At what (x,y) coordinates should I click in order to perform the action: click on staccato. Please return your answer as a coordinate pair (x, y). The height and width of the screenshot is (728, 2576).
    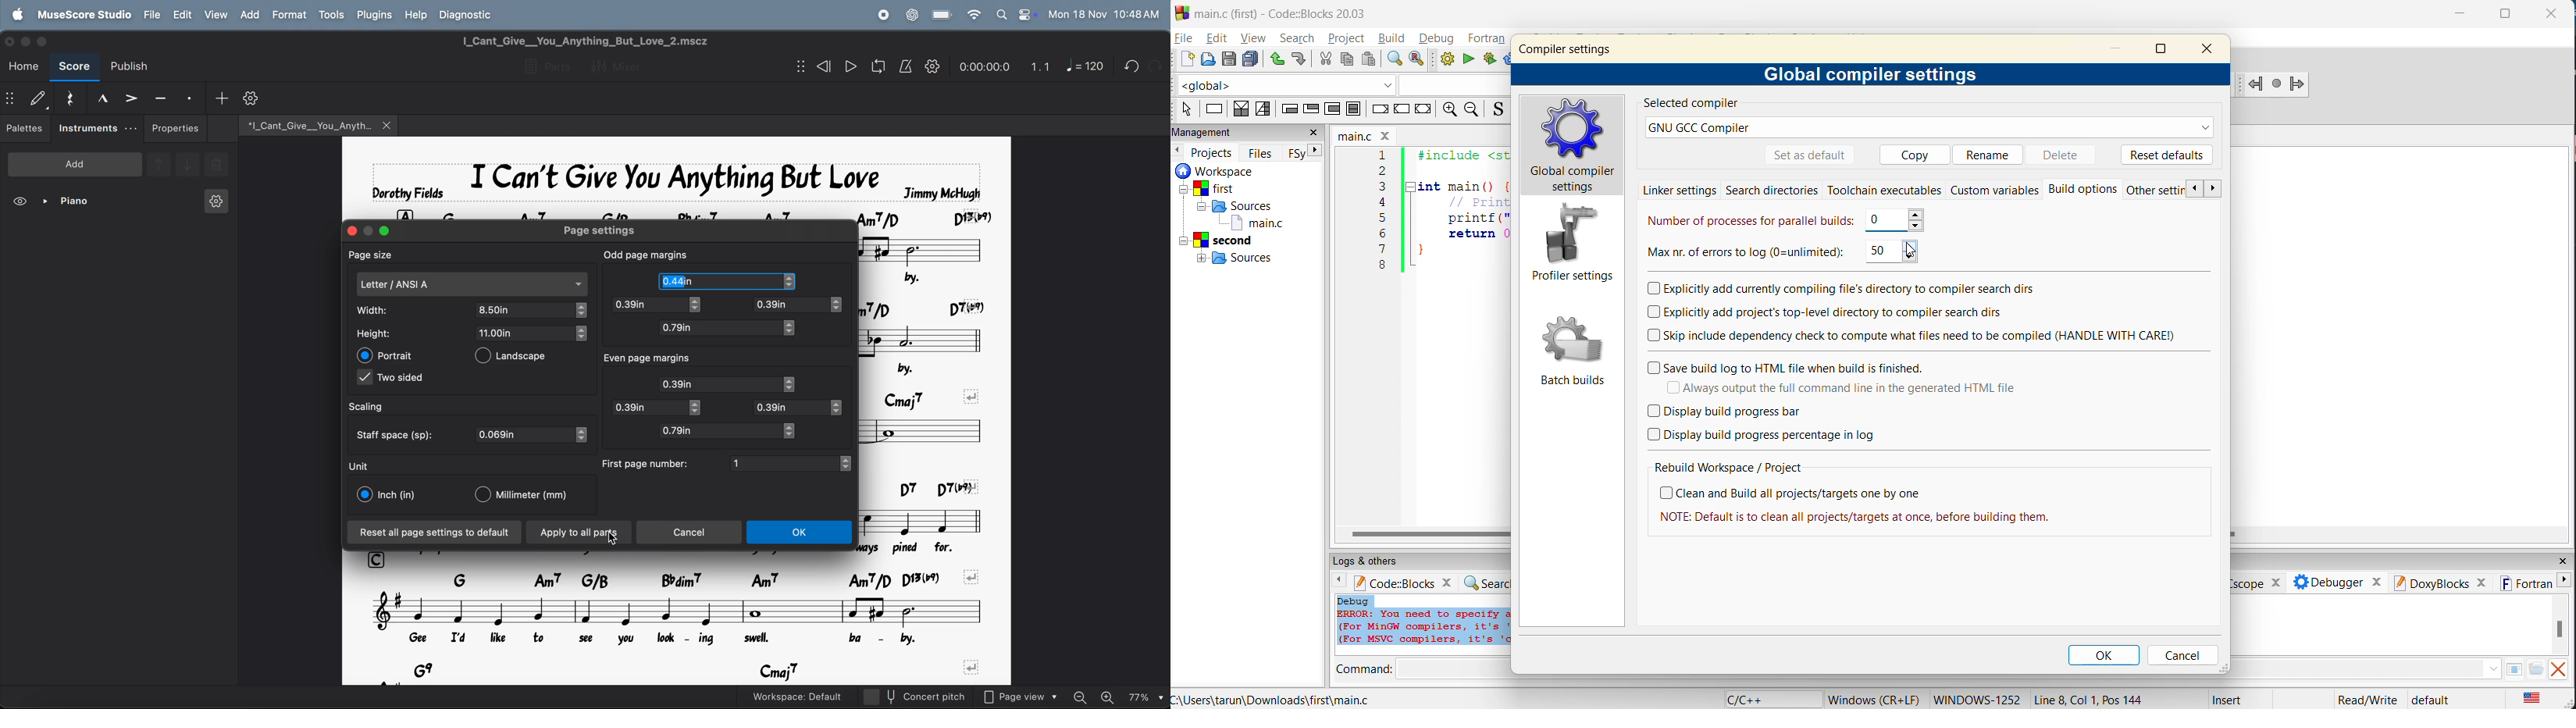
    Looking at the image, I should click on (191, 97).